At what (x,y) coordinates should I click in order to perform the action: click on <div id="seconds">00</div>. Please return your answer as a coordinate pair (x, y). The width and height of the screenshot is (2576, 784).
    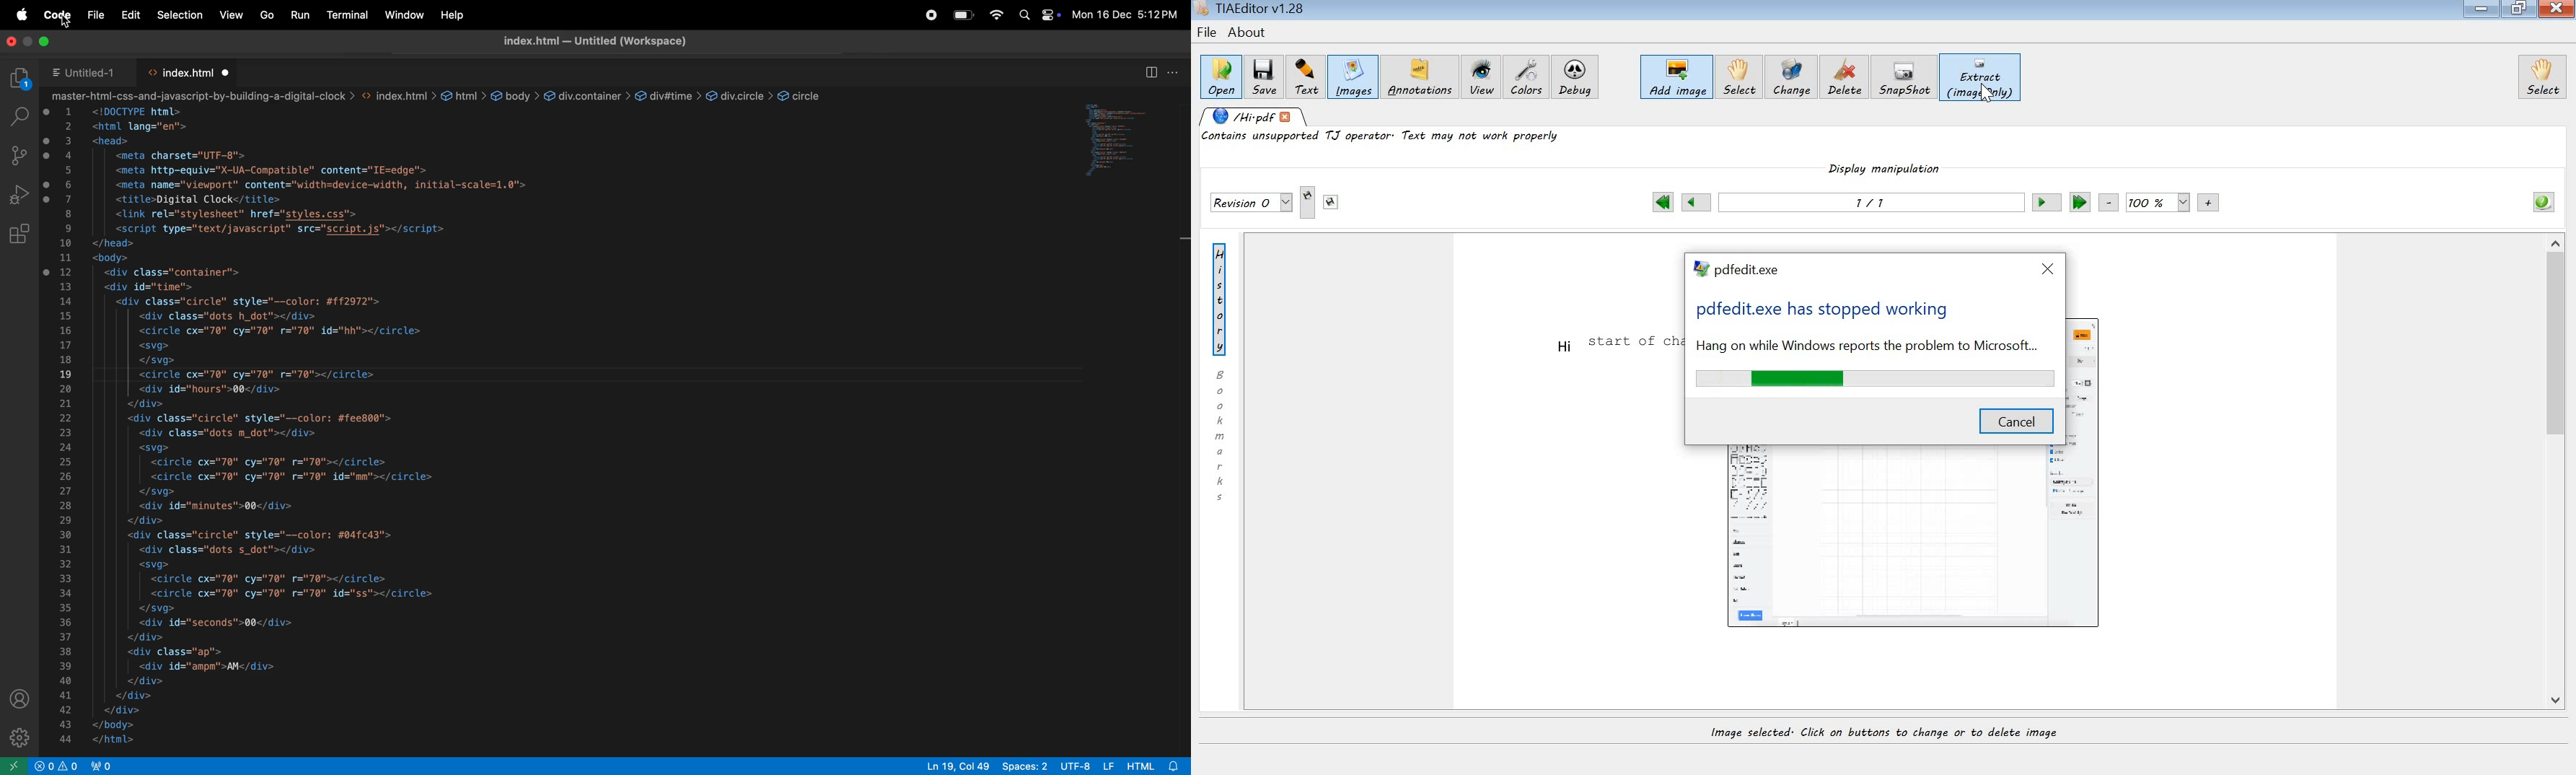
    Looking at the image, I should click on (218, 623).